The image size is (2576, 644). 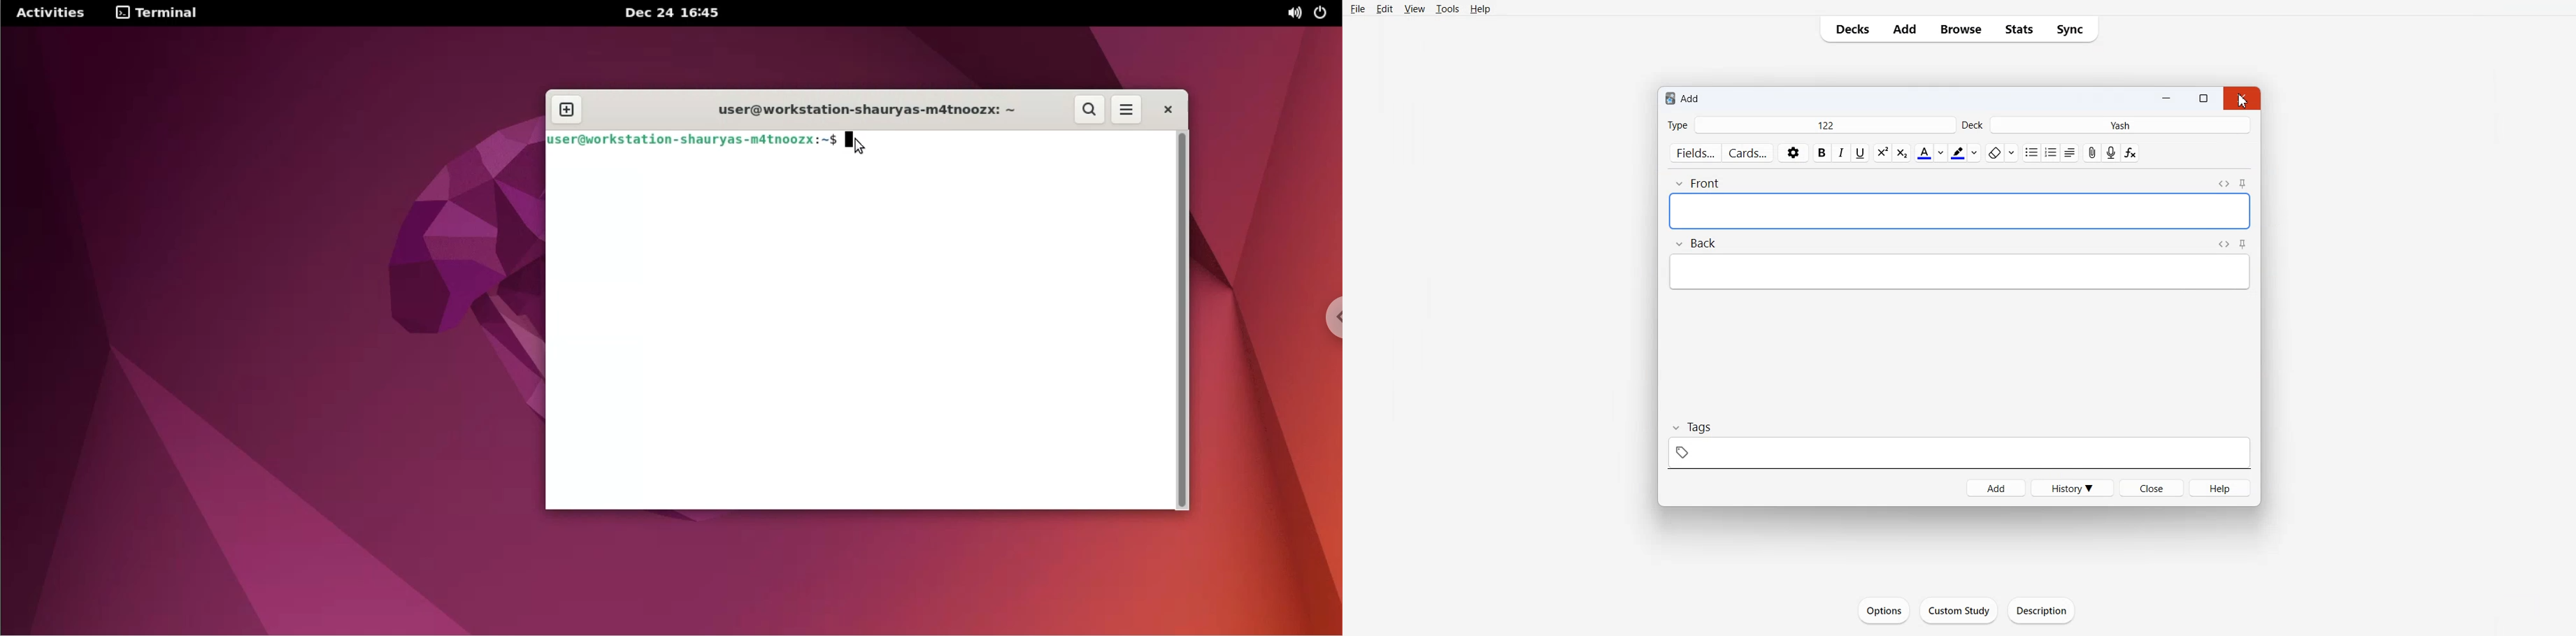 I want to click on Stats, so click(x=2019, y=29).